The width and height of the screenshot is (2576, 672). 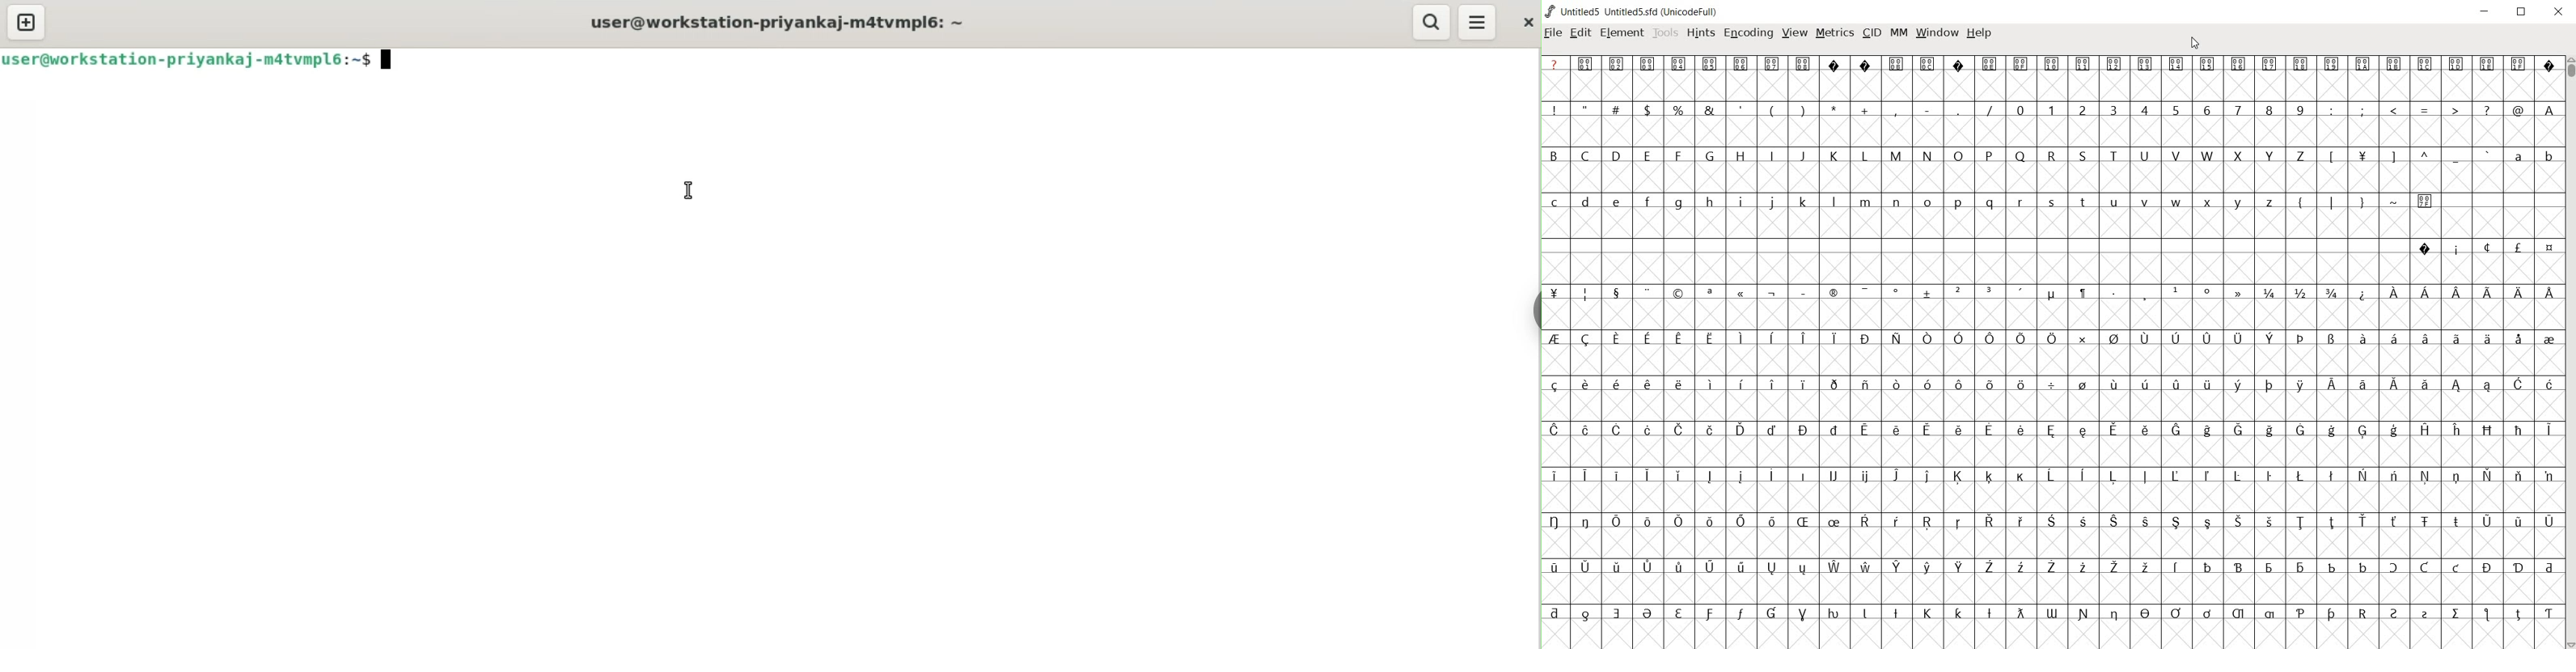 What do you see at coordinates (1709, 614) in the screenshot?
I see `Symbol` at bounding box center [1709, 614].